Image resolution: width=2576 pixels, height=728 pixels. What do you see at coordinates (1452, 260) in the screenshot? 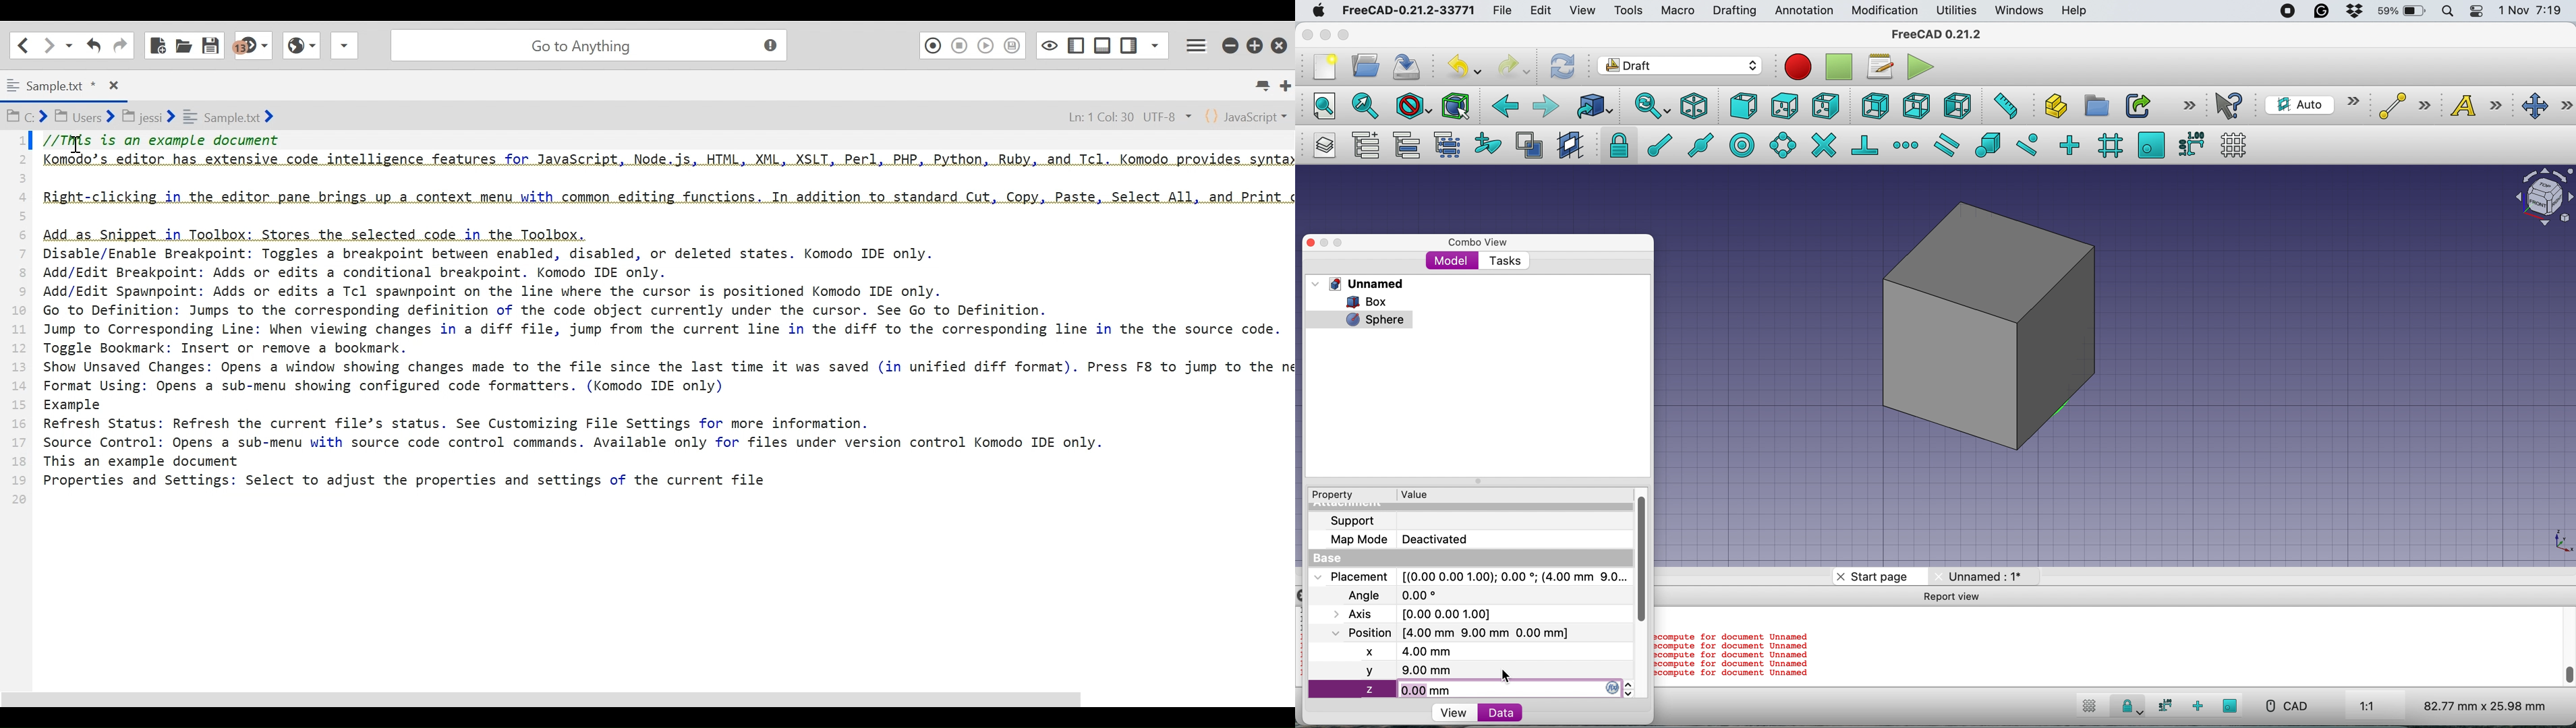
I see `model` at bounding box center [1452, 260].